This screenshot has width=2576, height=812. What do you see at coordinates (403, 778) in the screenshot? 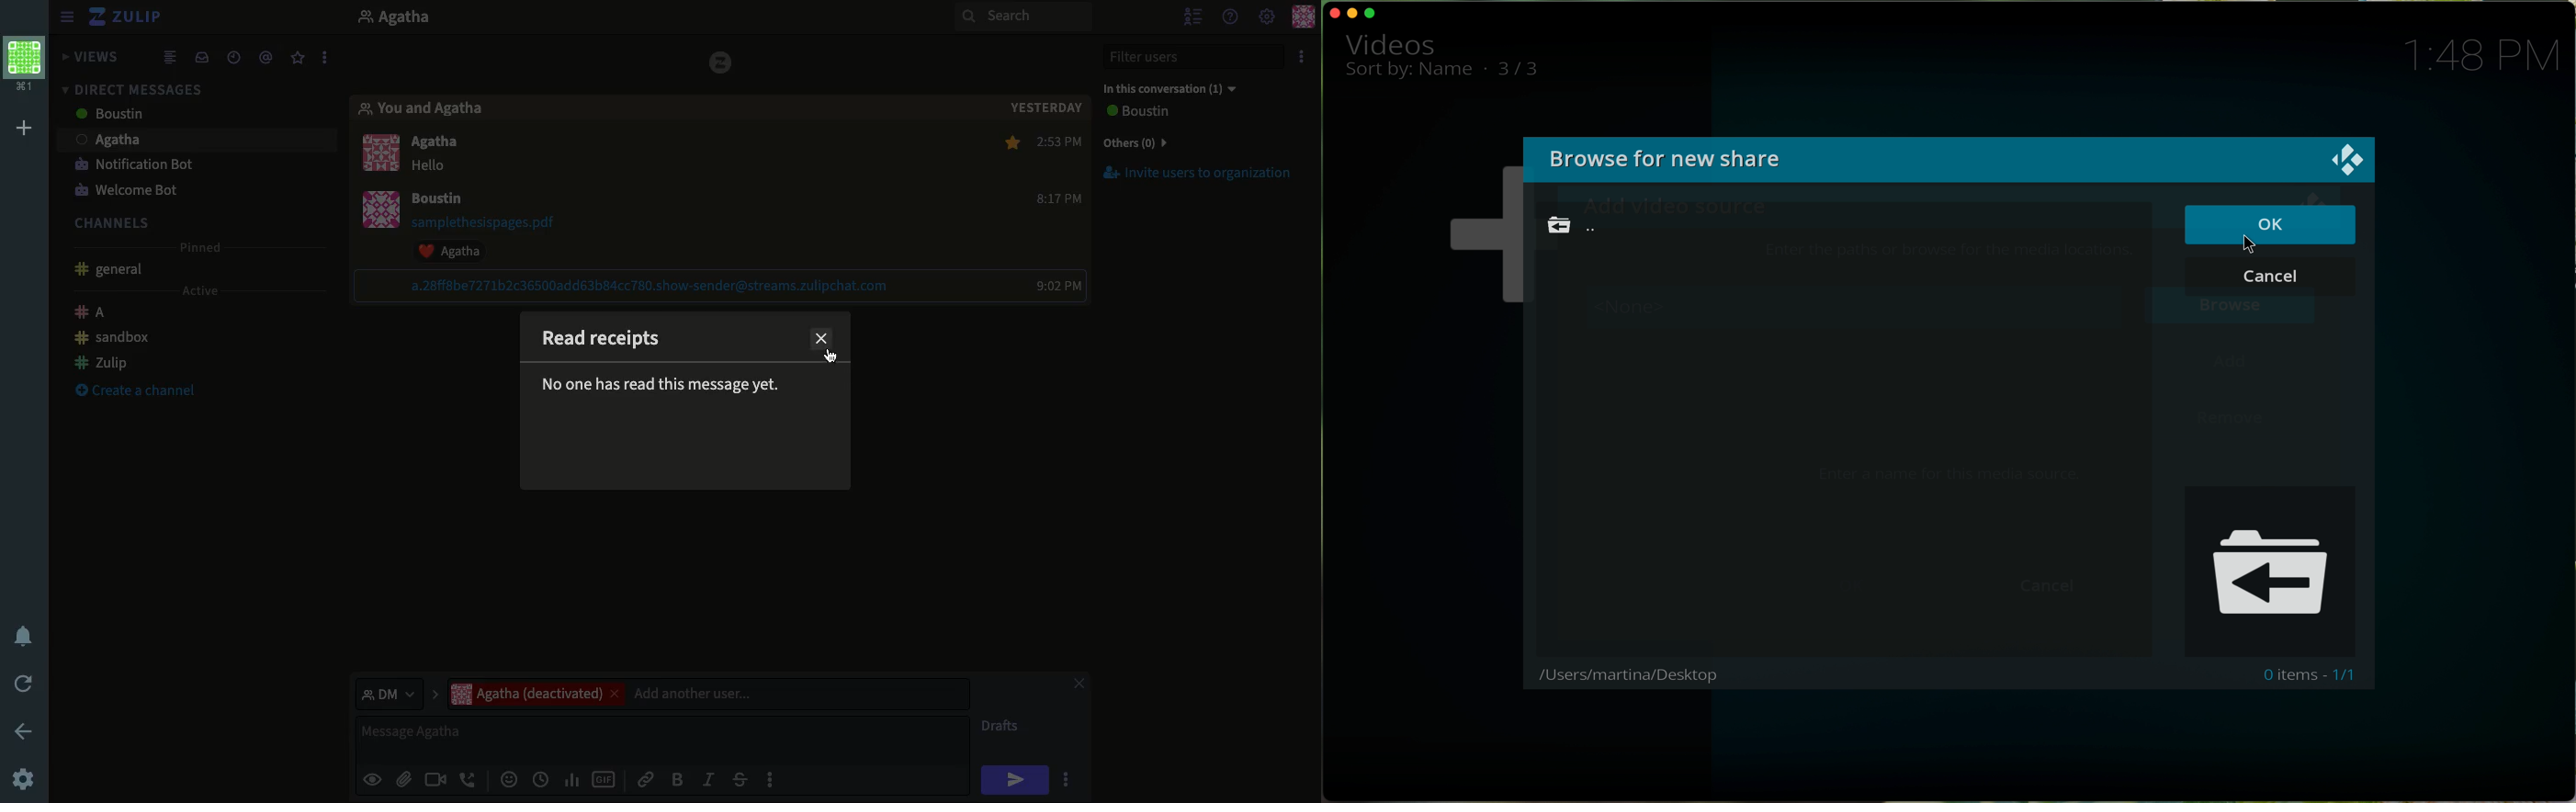
I see `File attachment` at bounding box center [403, 778].